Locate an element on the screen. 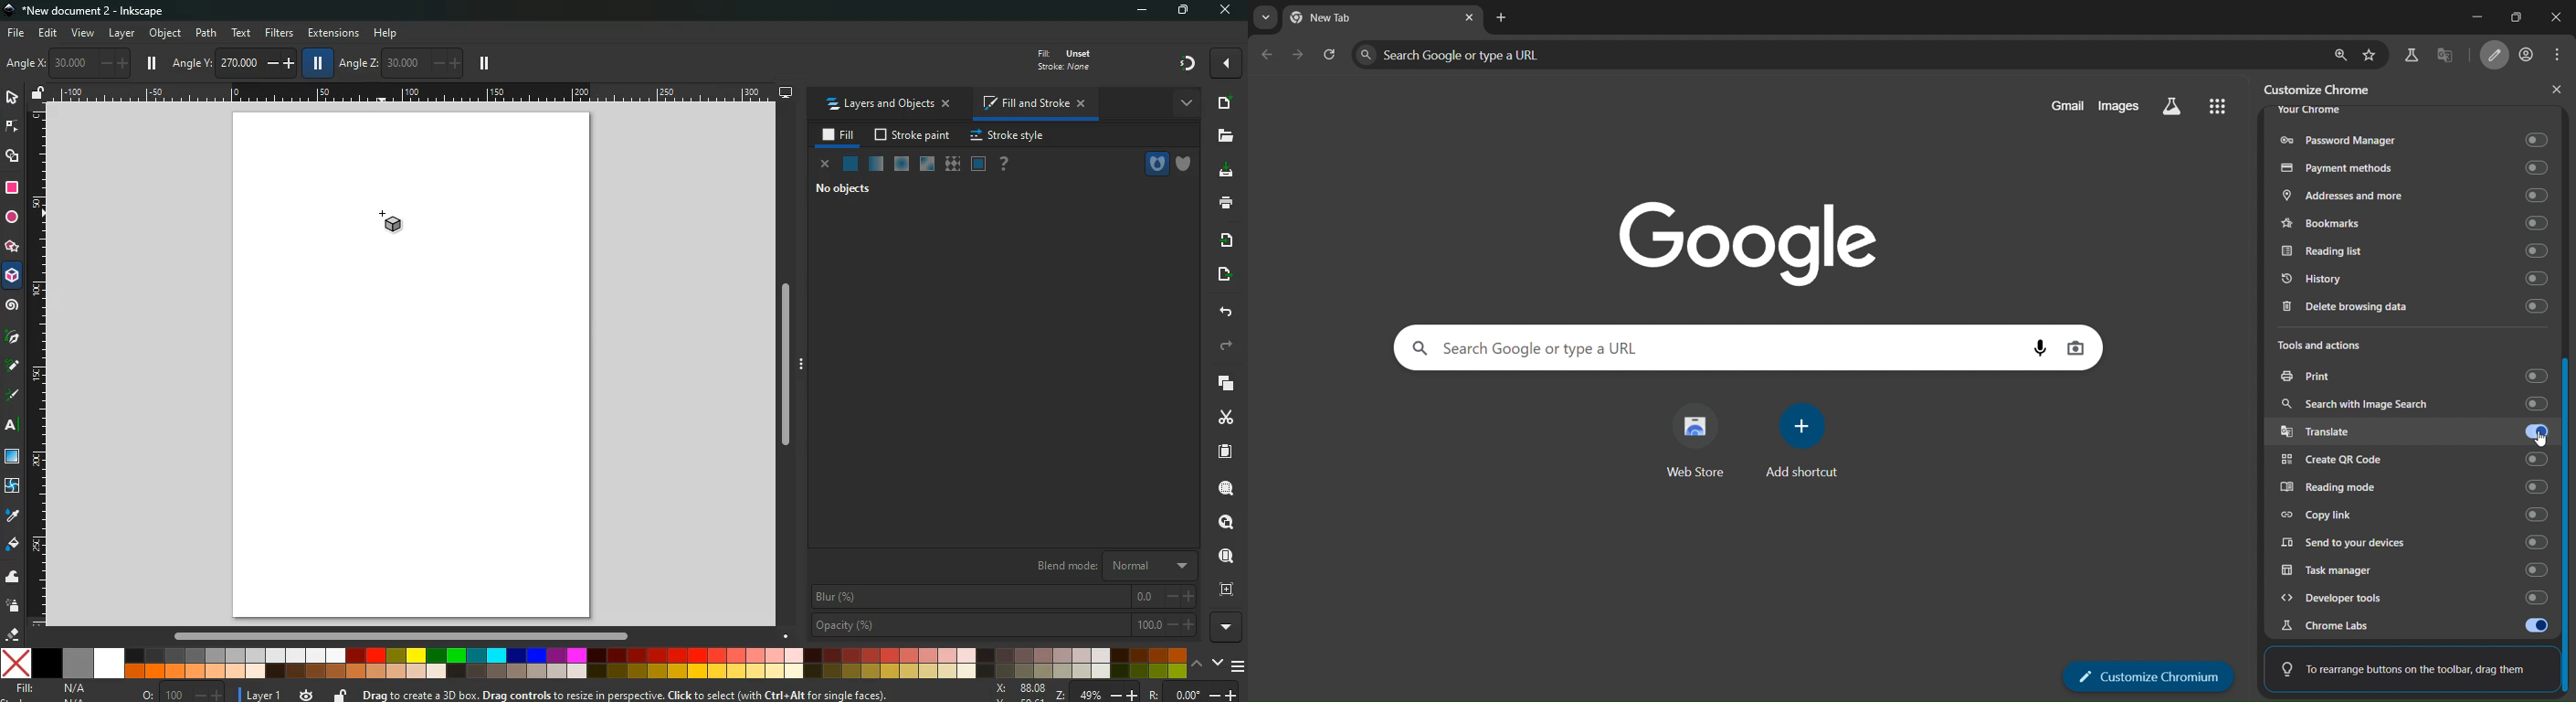 This screenshot has height=728, width=2576. files is located at coordinates (1223, 137).